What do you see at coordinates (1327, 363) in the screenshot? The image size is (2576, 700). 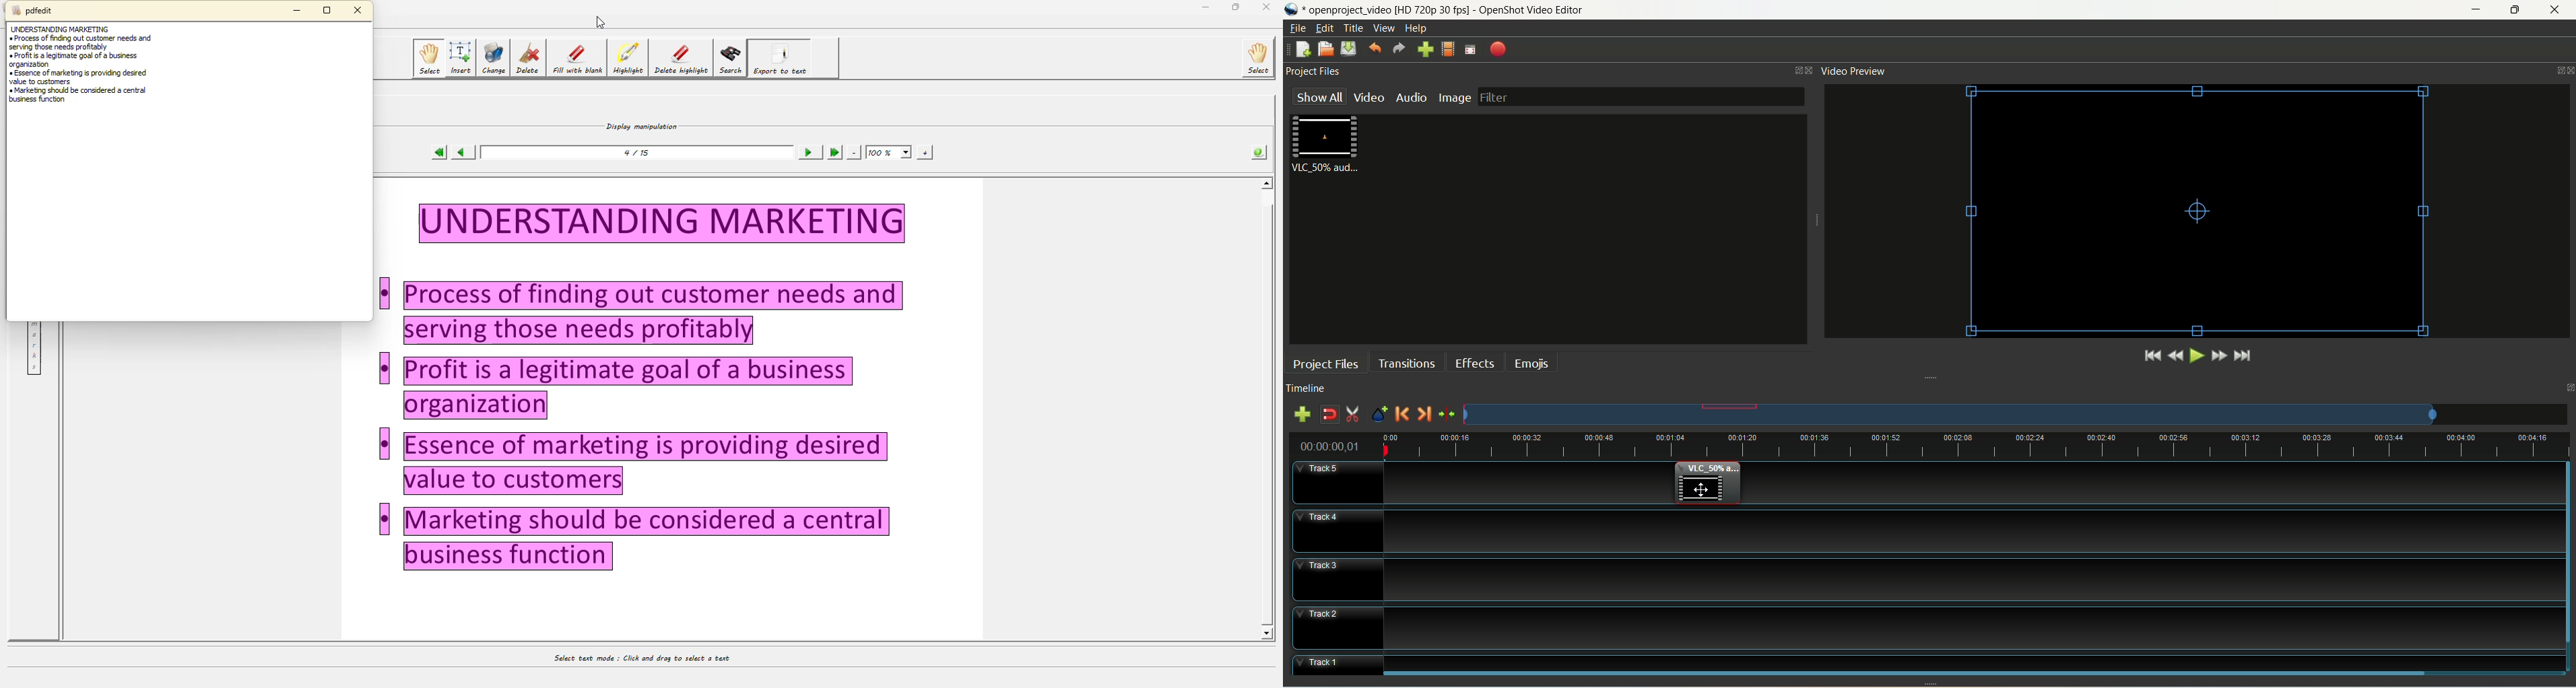 I see `project files` at bounding box center [1327, 363].